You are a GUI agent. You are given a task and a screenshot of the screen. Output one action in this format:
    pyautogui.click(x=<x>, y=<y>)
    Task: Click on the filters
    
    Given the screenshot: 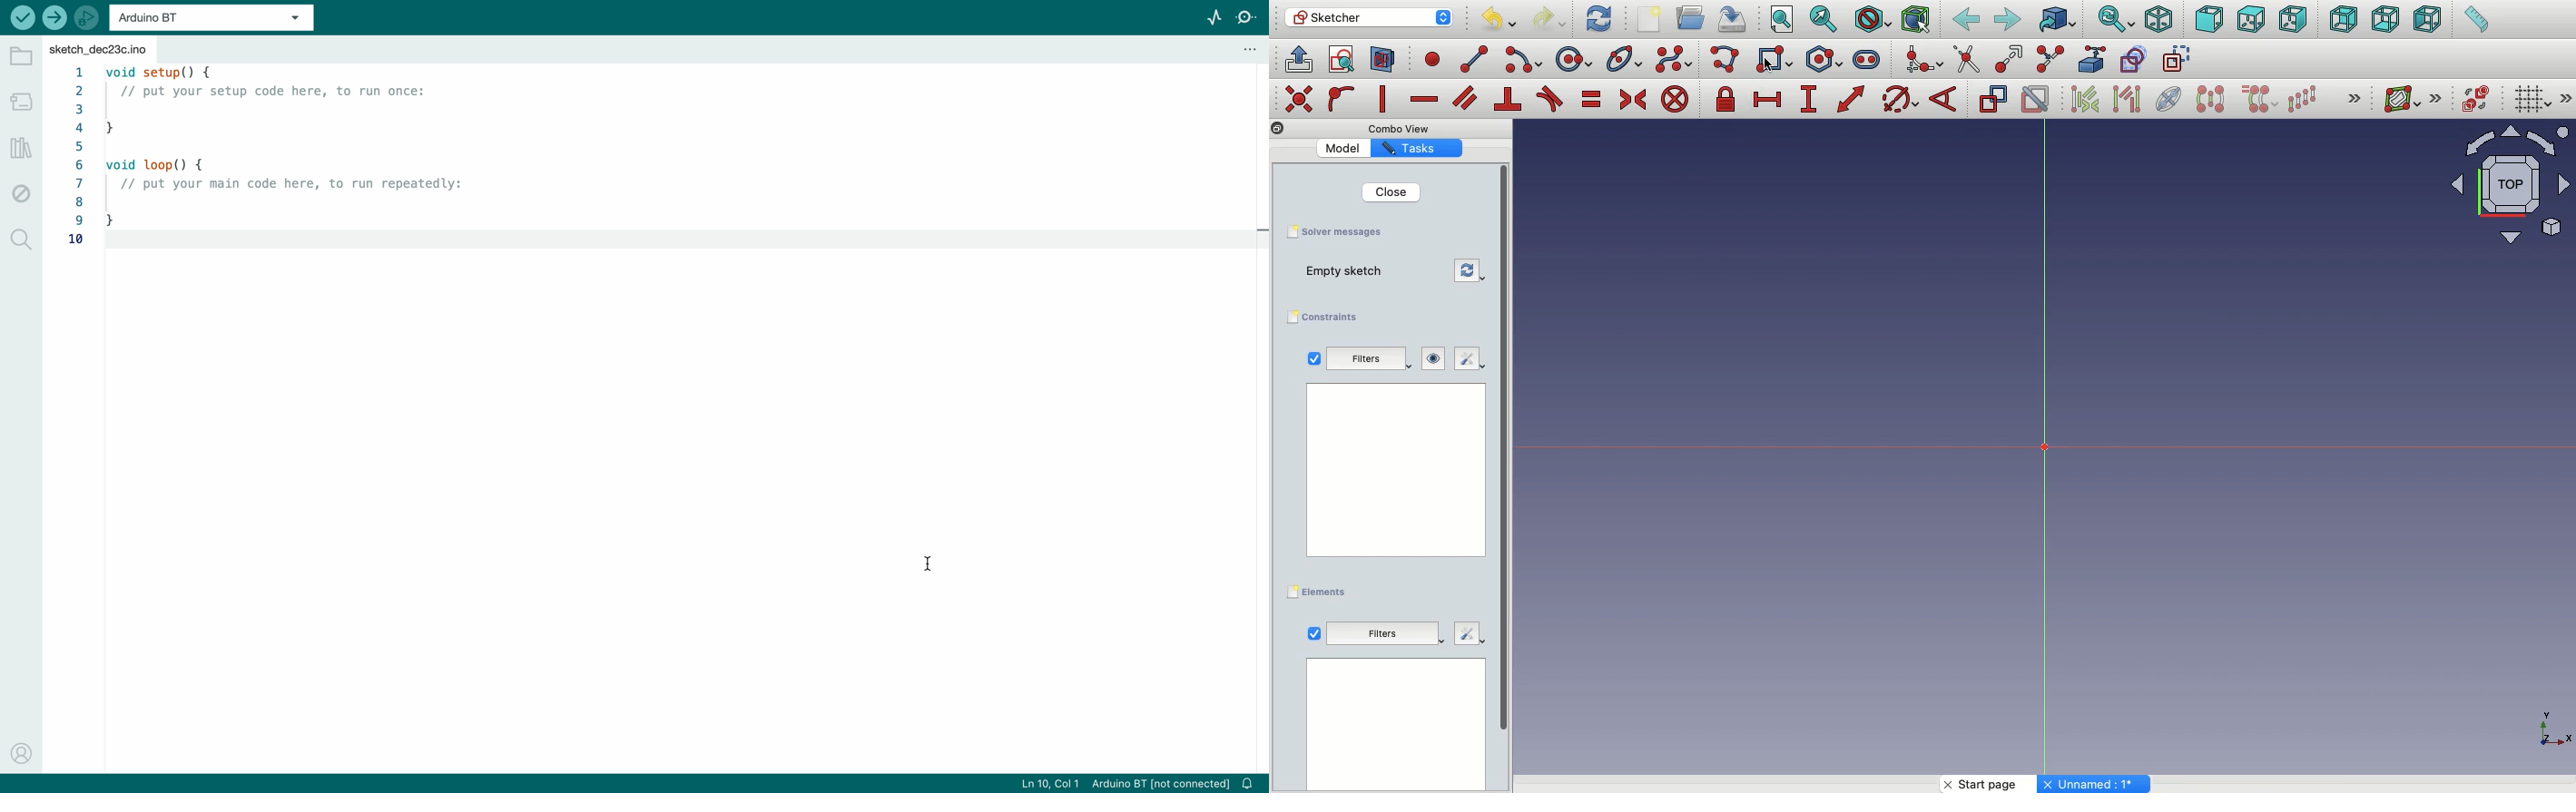 What is the action you would take?
    pyautogui.click(x=1371, y=360)
    